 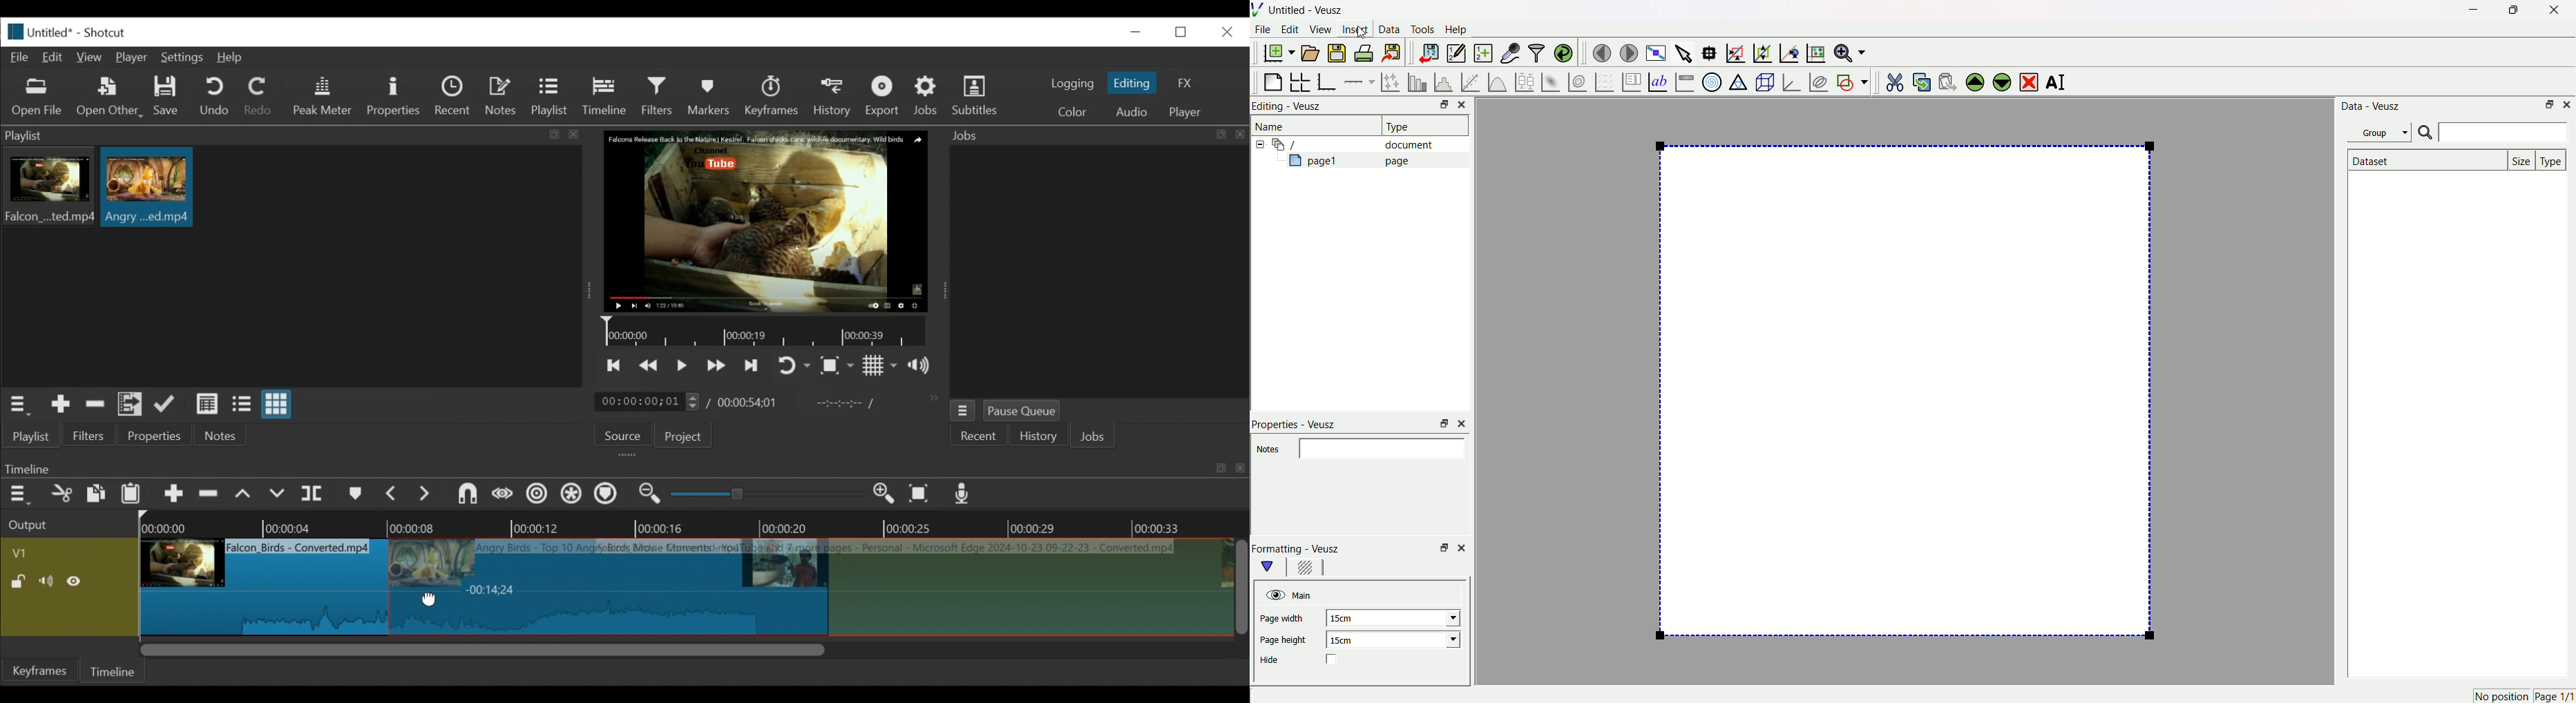 I want to click on minimize, so click(x=1136, y=31).